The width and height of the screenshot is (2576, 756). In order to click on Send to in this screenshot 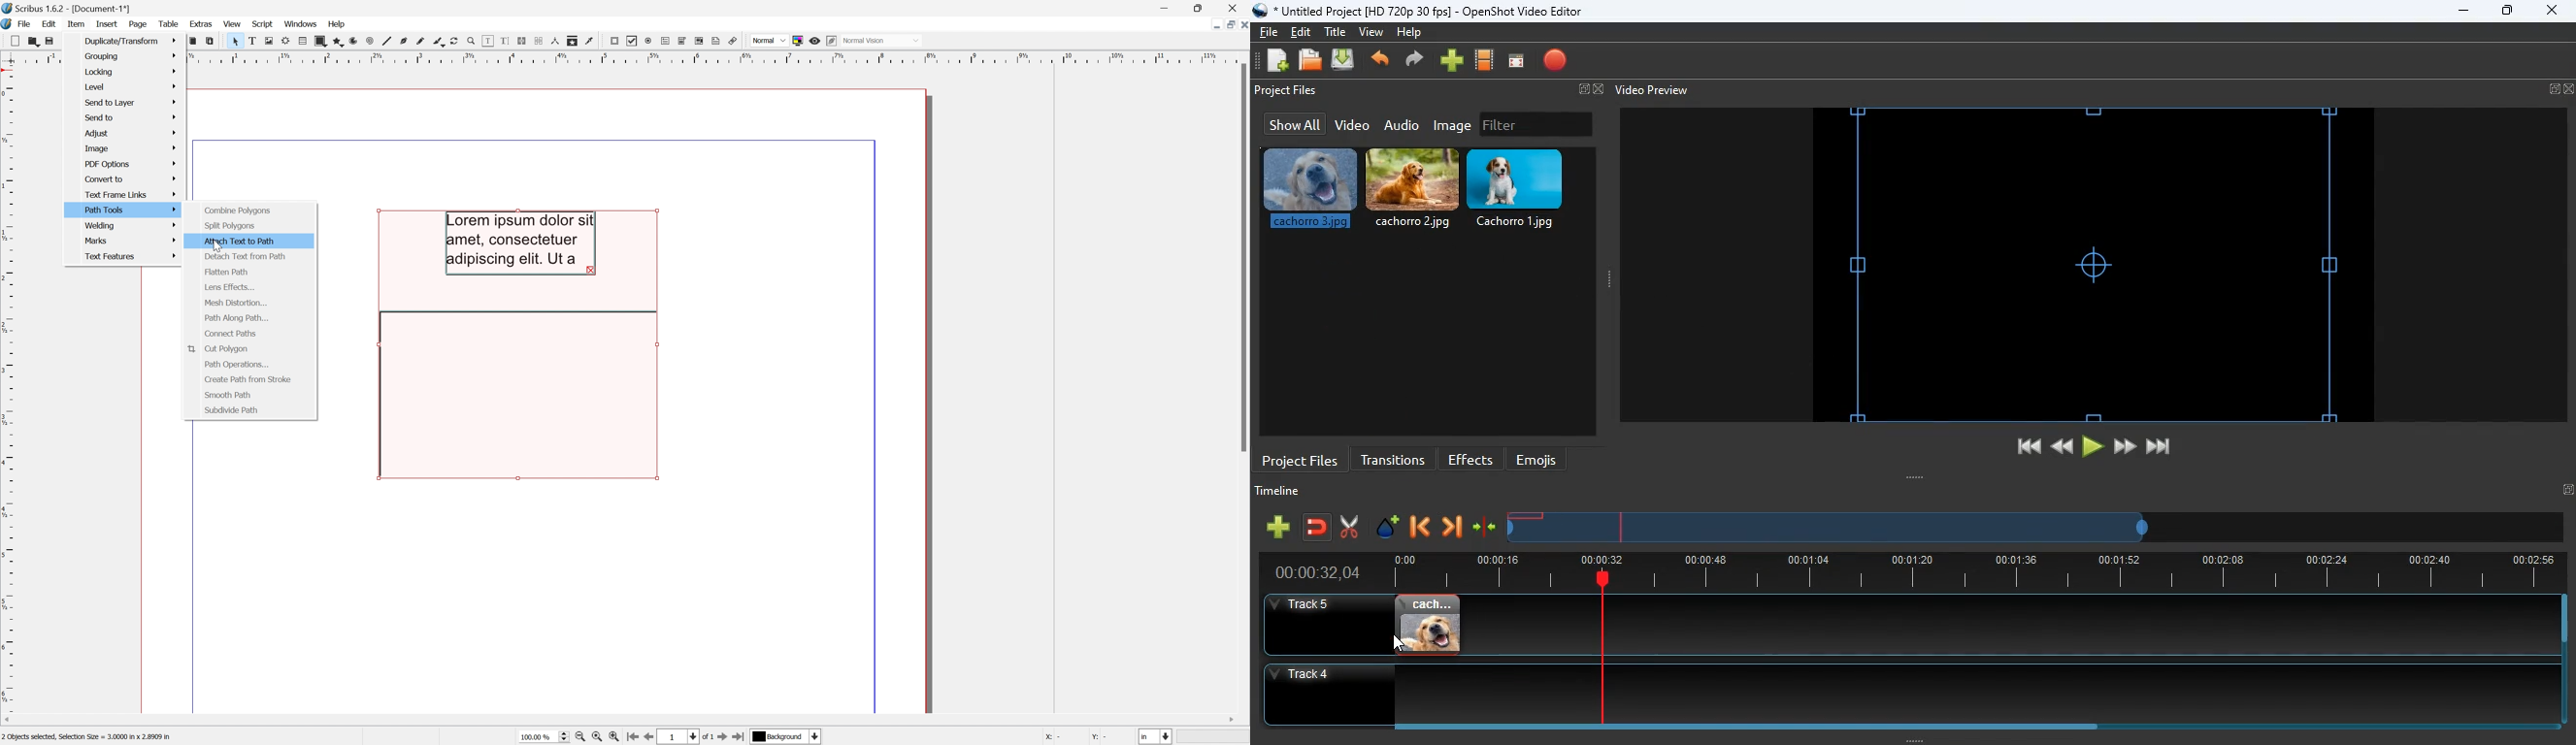, I will do `click(131, 118)`.